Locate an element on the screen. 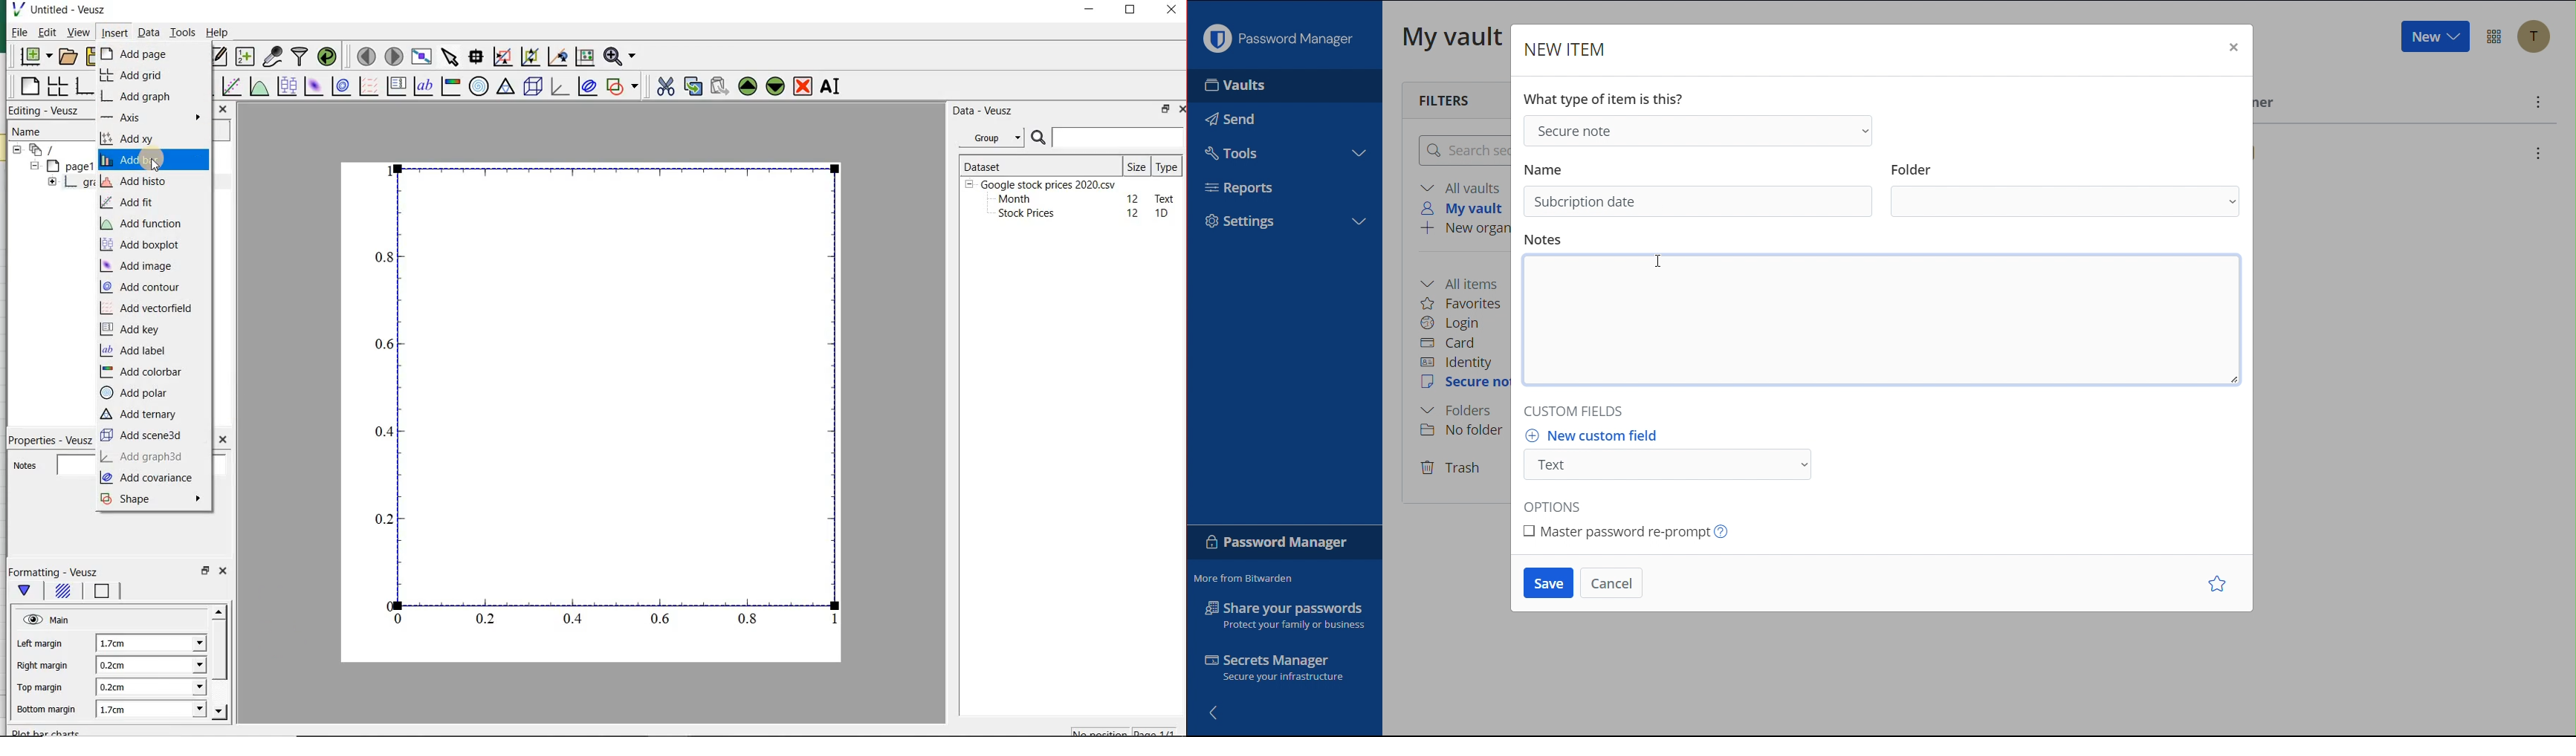 The height and width of the screenshot is (756, 2576). Secure Note is located at coordinates (1466, 383).